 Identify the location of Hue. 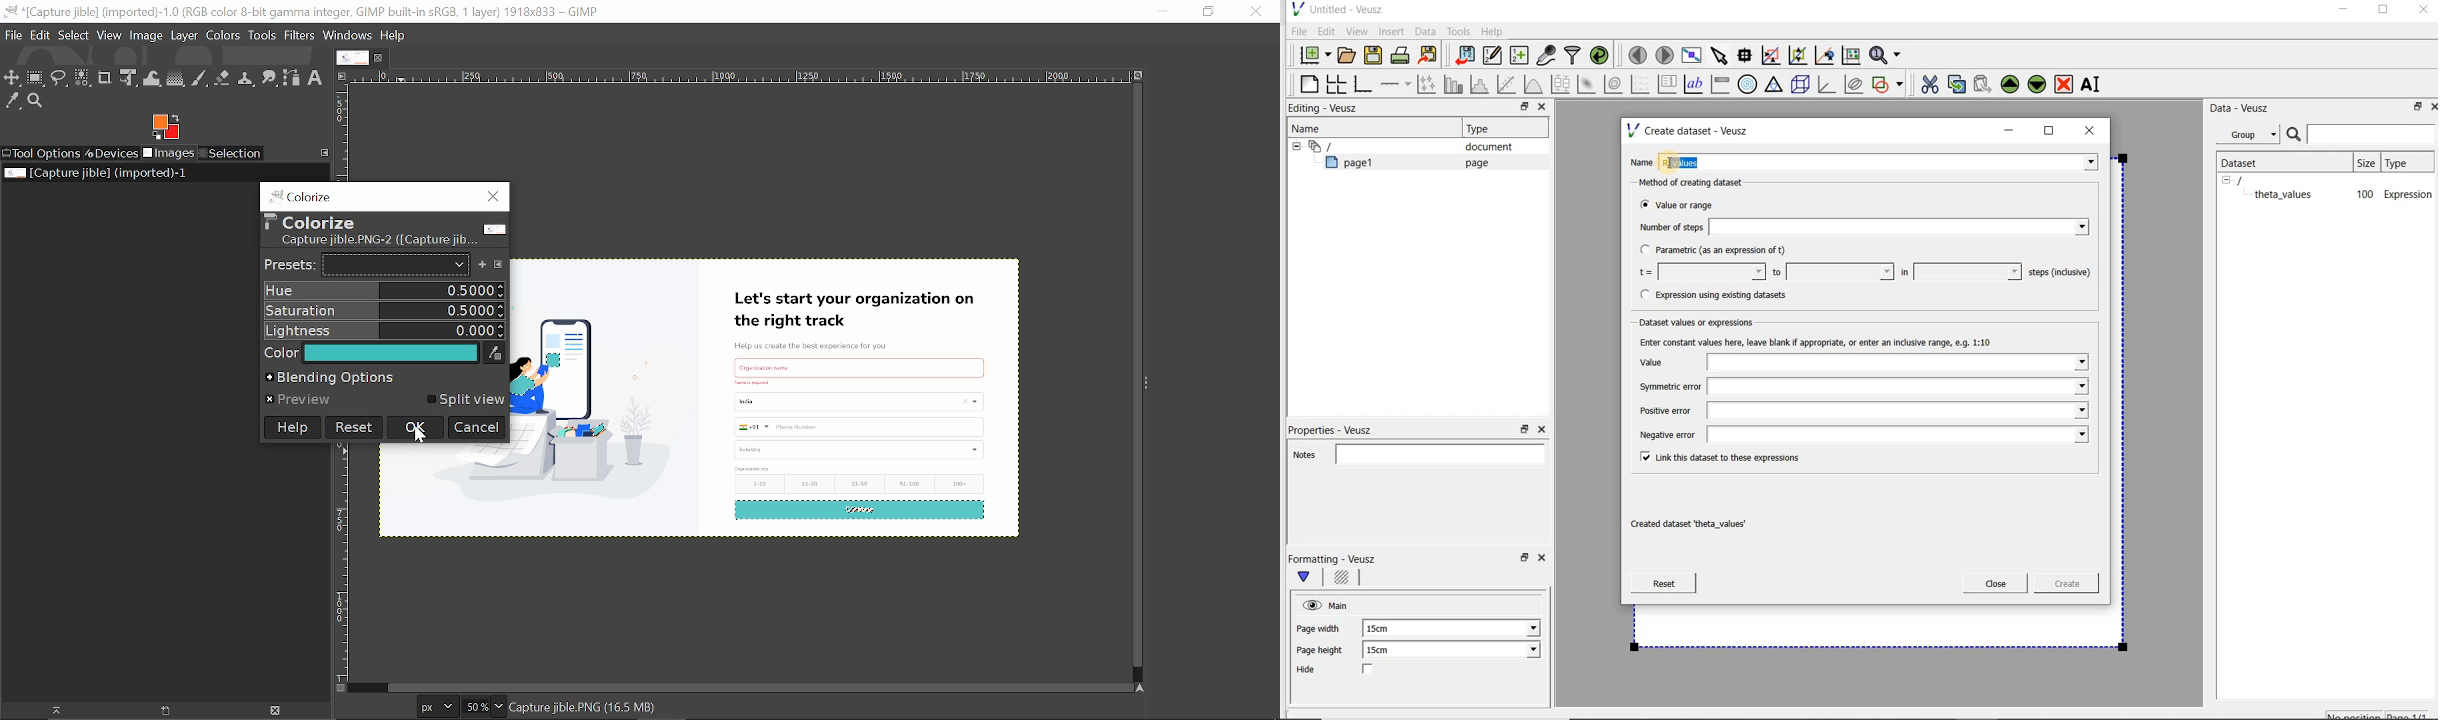
(383, 291).